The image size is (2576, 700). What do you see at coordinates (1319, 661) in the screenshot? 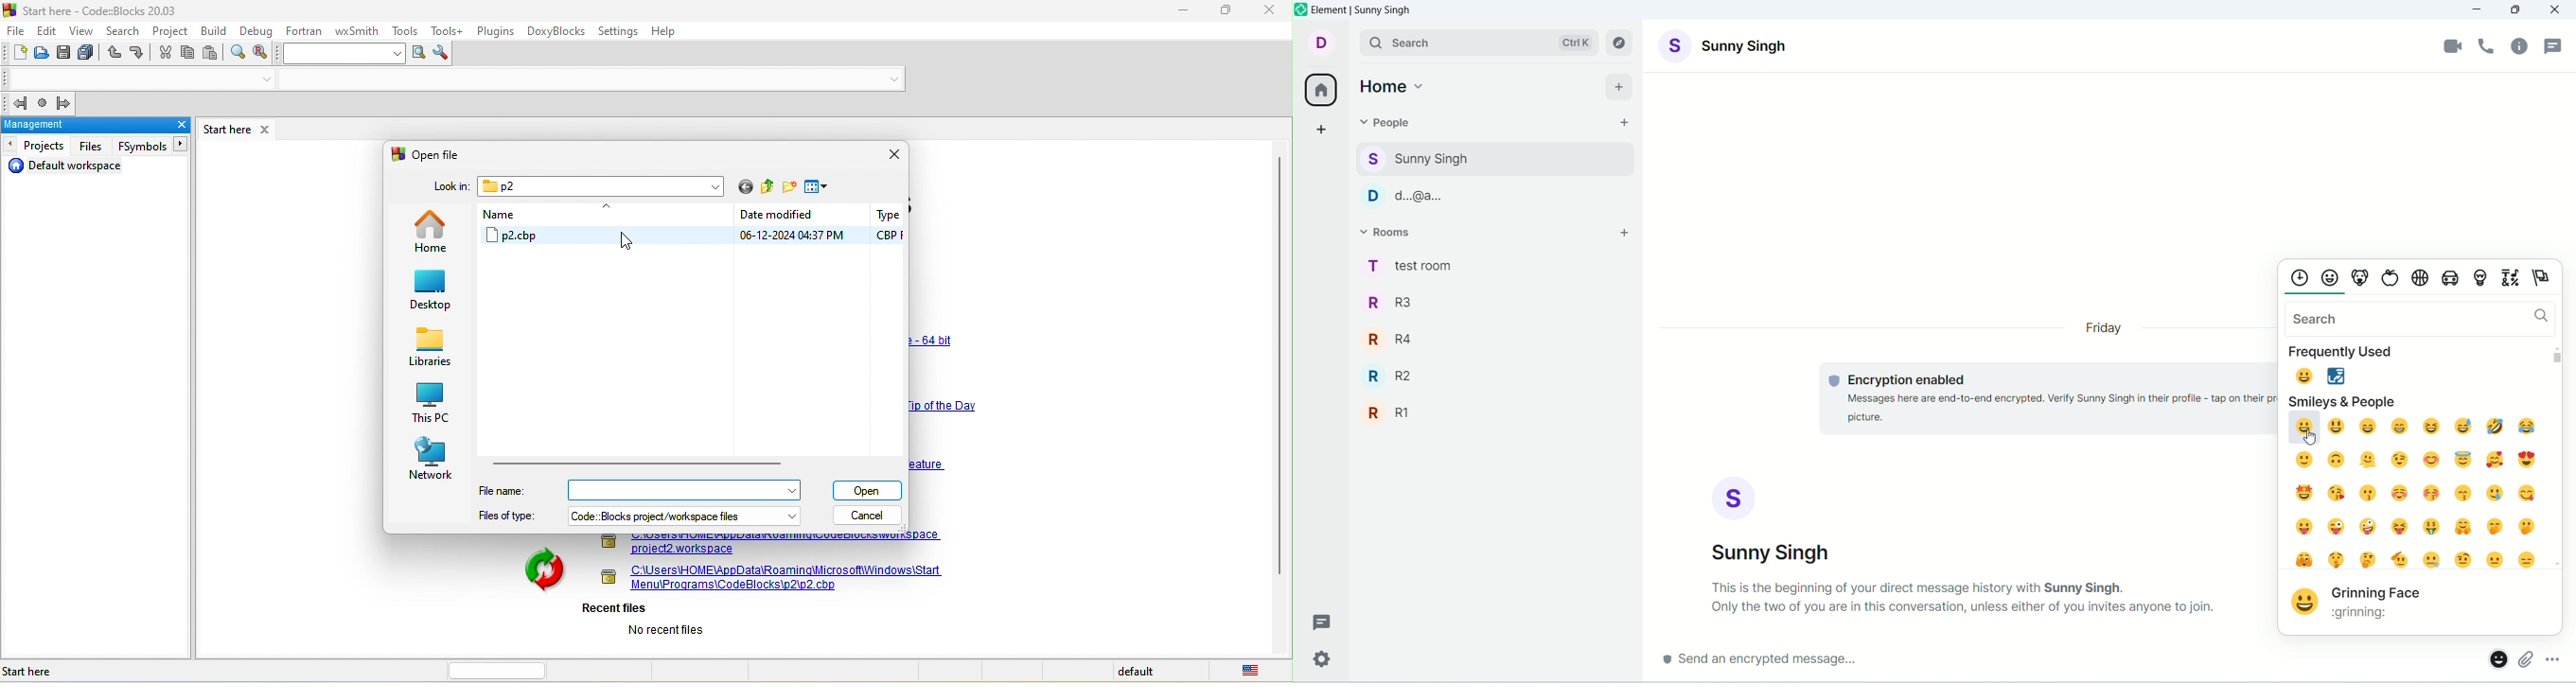
I see `settings` at bounding box center [1319, 661].